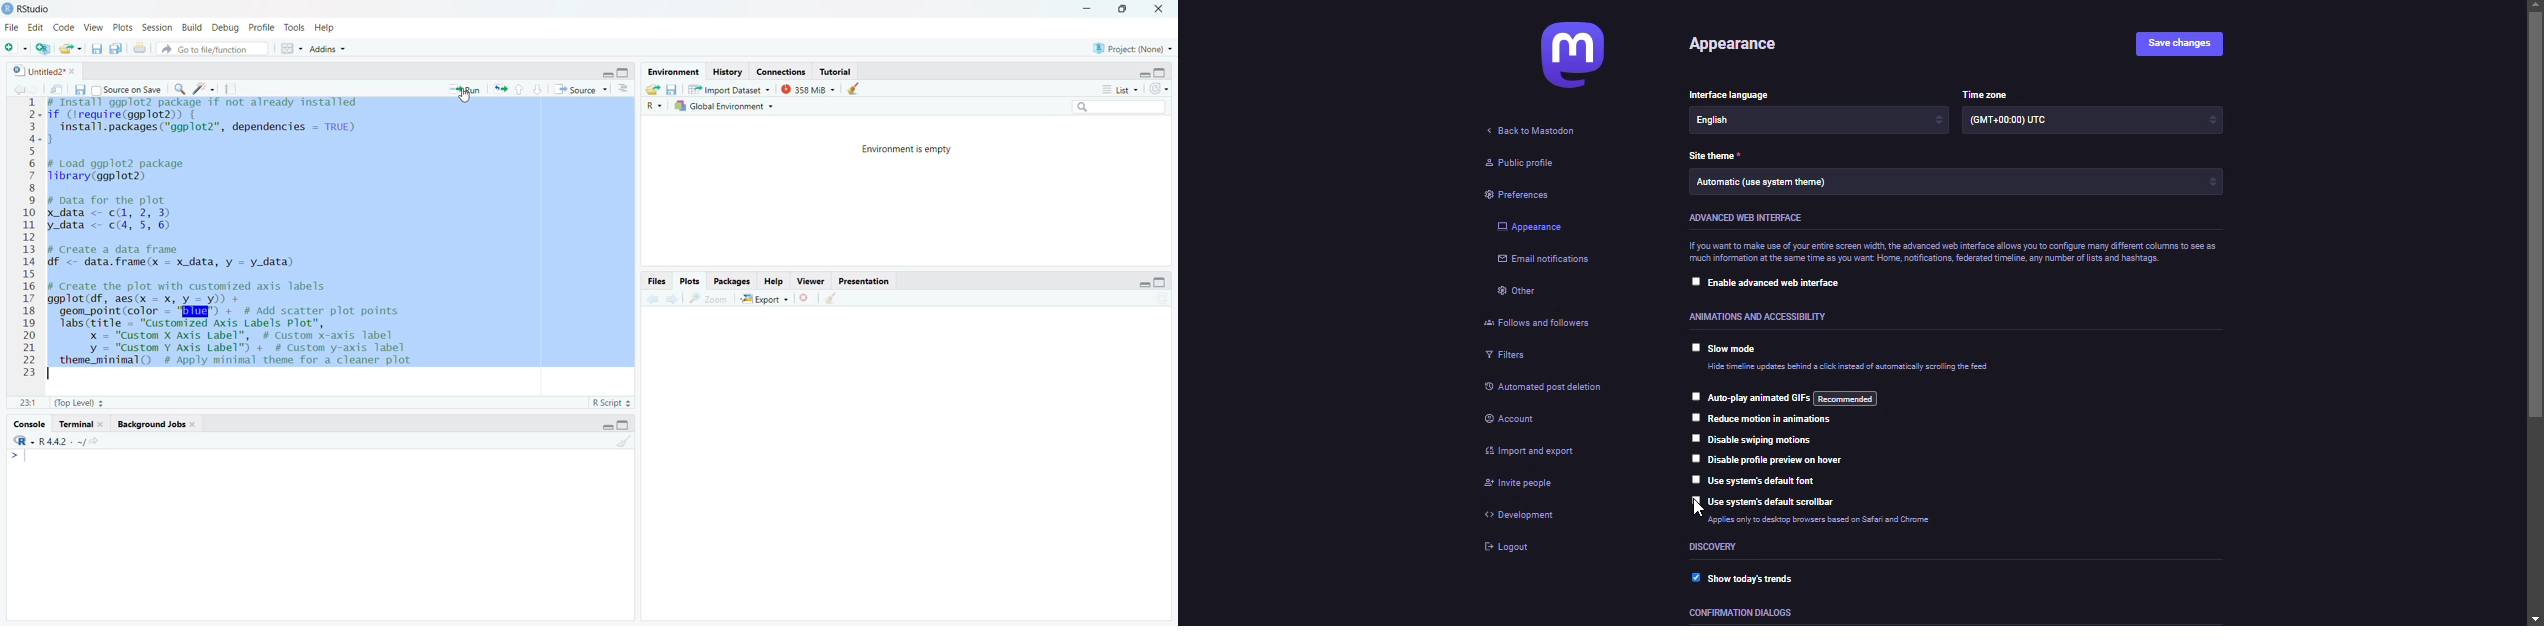 Image resolution: width=2548 pixels, height=644 pixels. Describe the element at coordinates (141, 50) in the screenshot. I see `print` at that location.